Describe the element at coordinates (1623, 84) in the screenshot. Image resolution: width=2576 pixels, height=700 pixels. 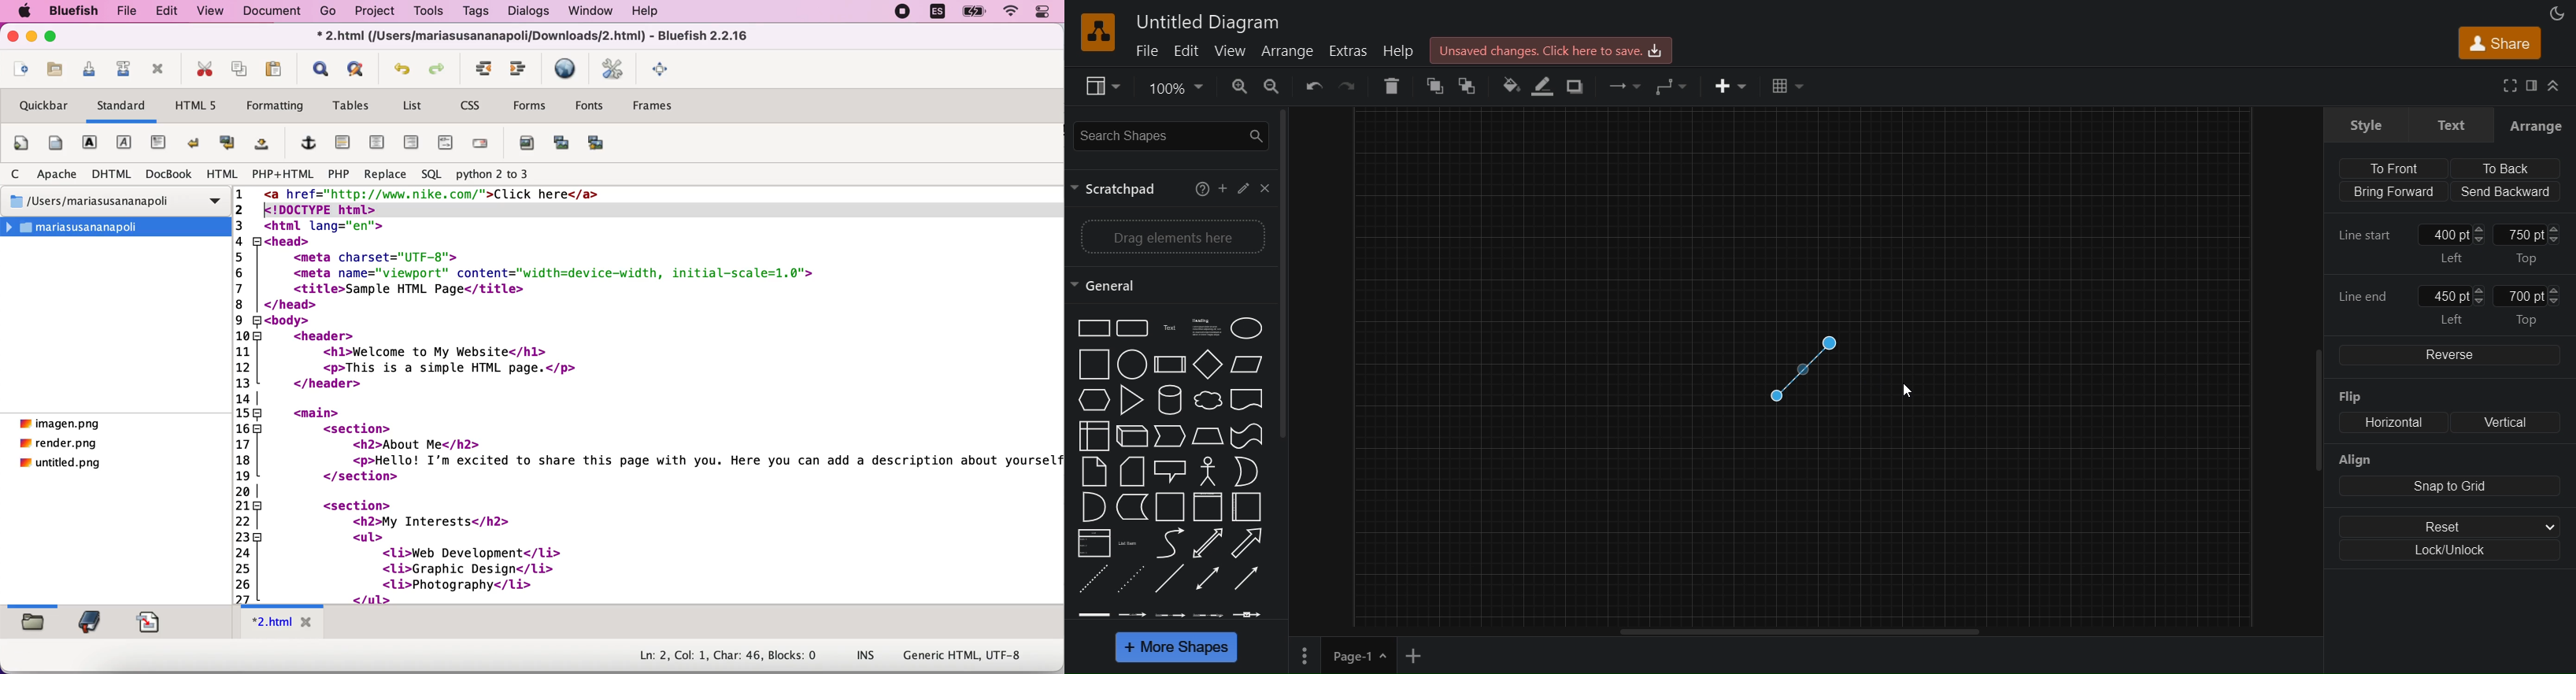
I see `connections` at that location.